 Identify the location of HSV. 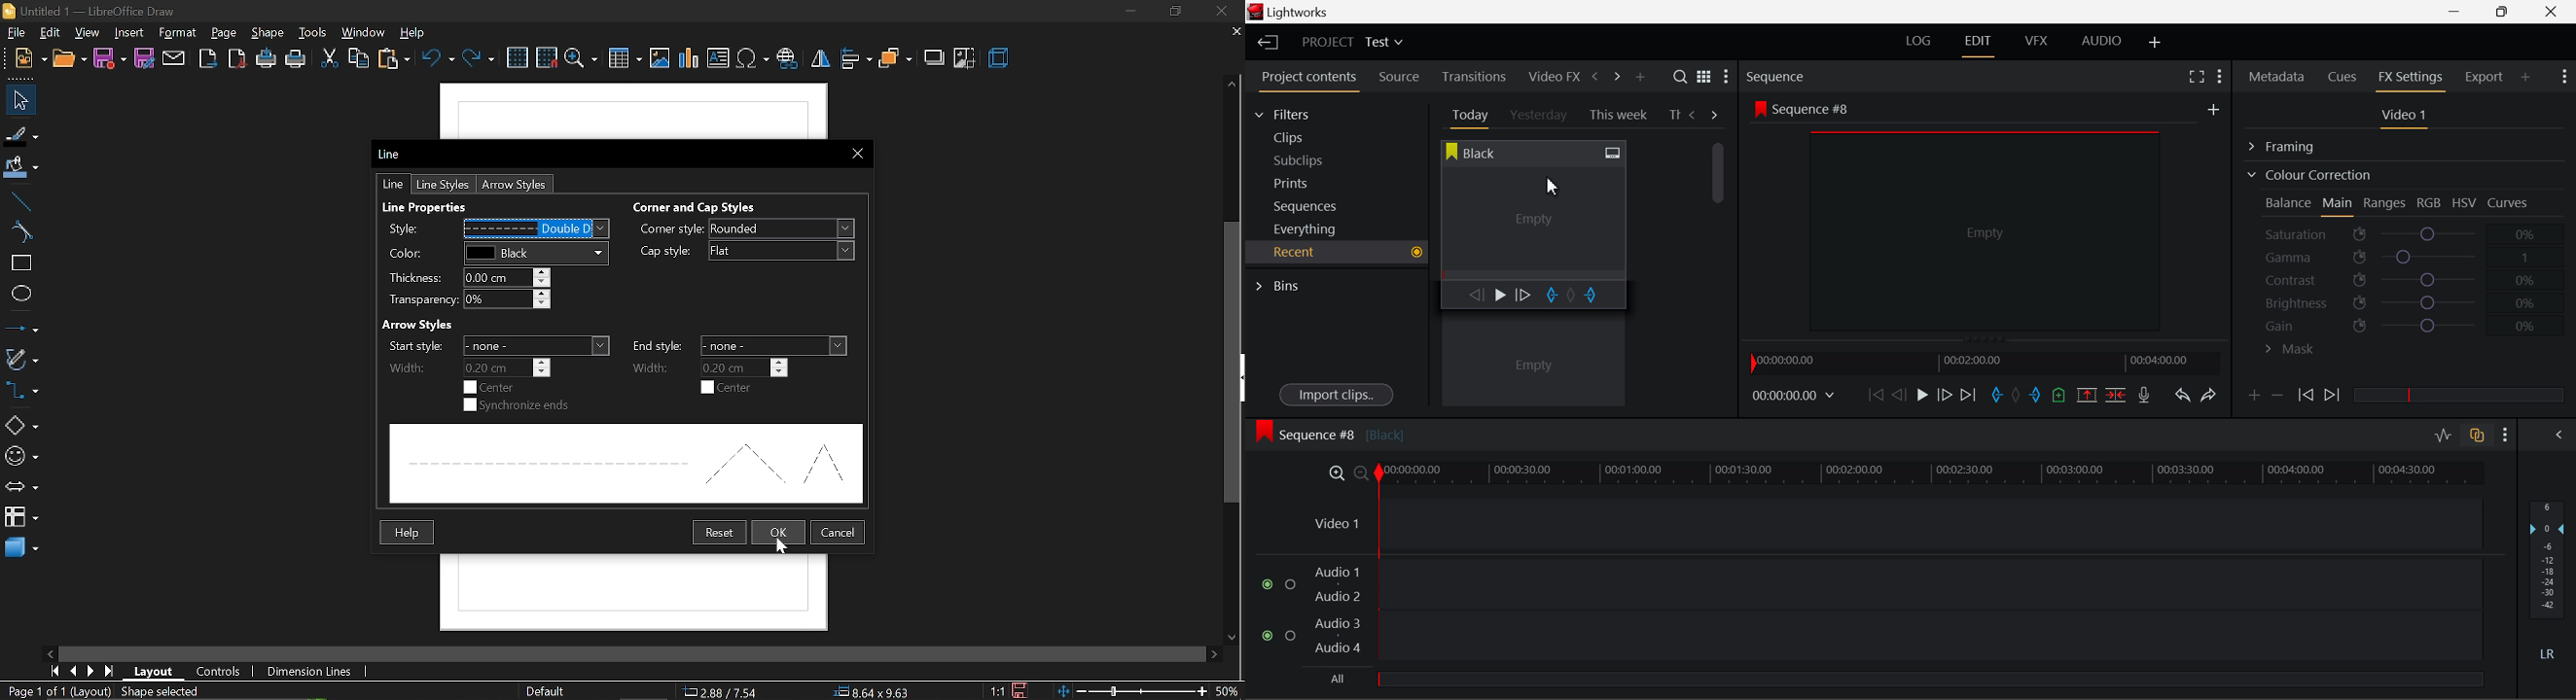
(2465, 202).